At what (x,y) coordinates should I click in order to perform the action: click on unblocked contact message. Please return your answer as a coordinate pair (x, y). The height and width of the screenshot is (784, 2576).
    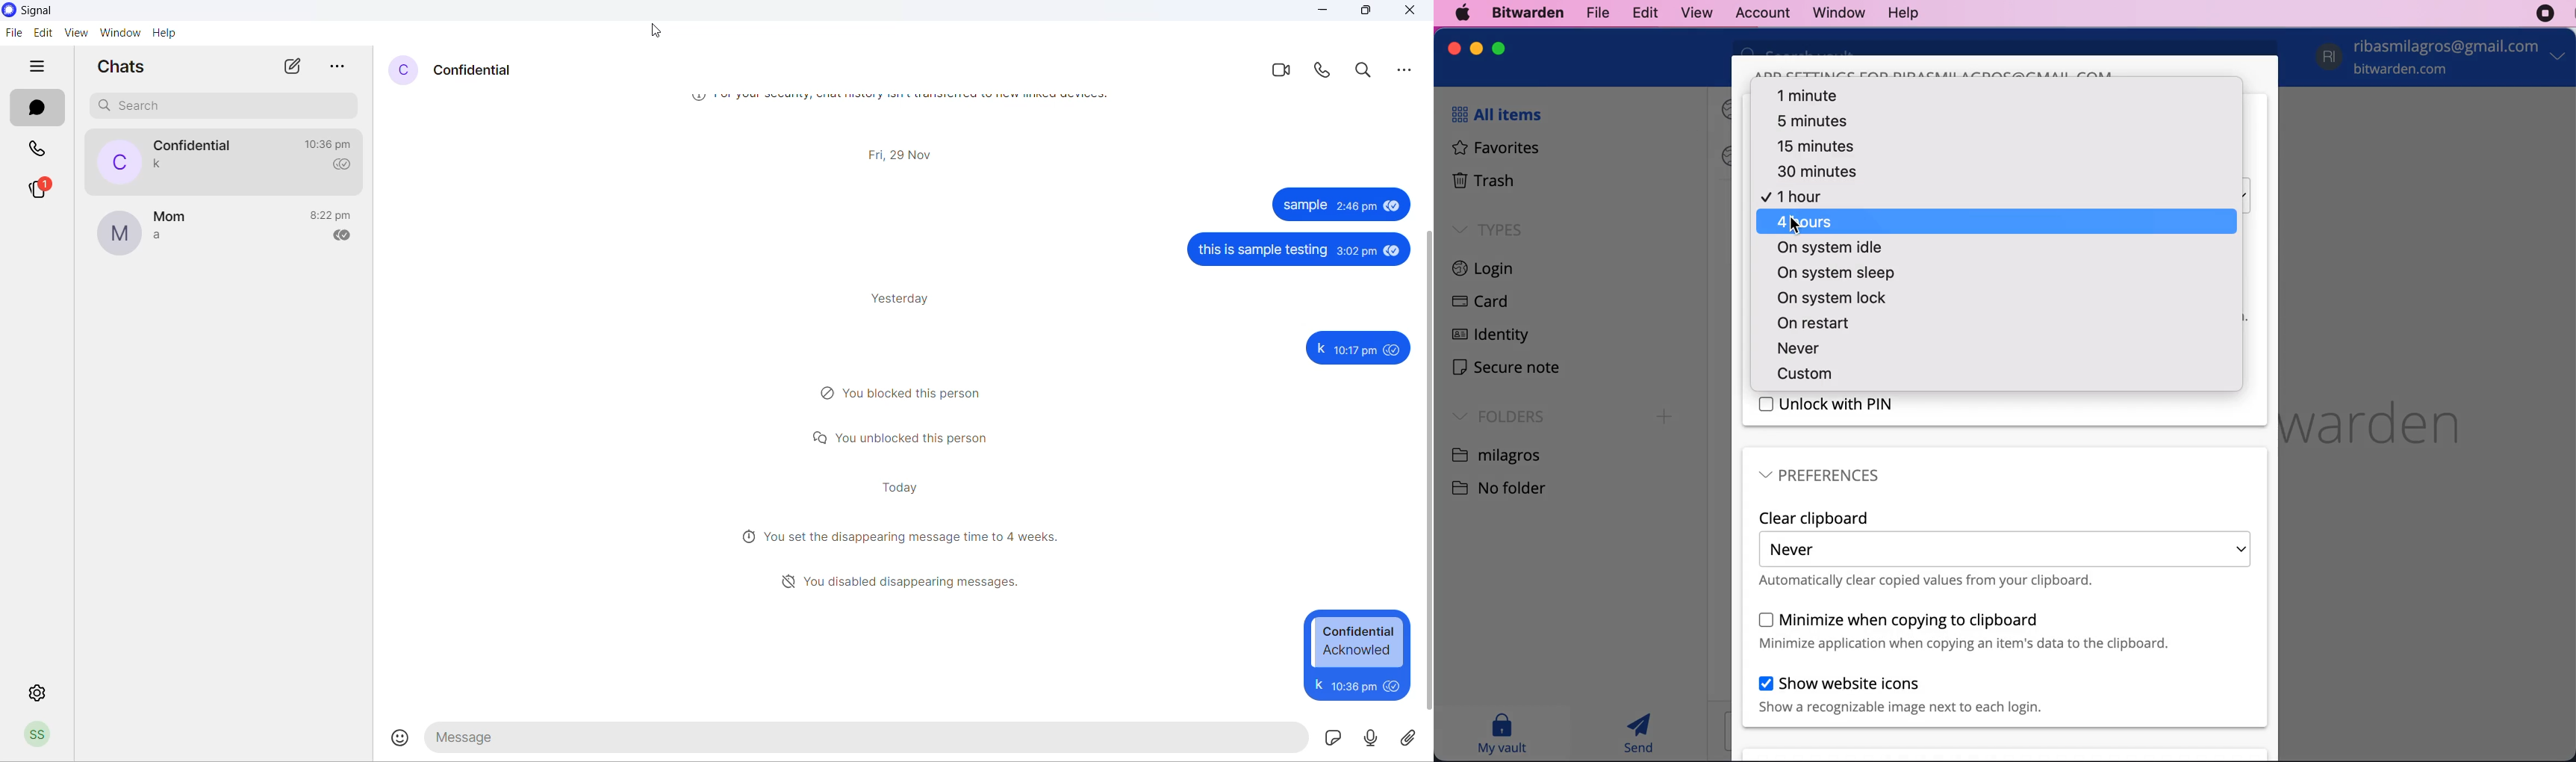
    Looking at the image, I should click on (902, 439).